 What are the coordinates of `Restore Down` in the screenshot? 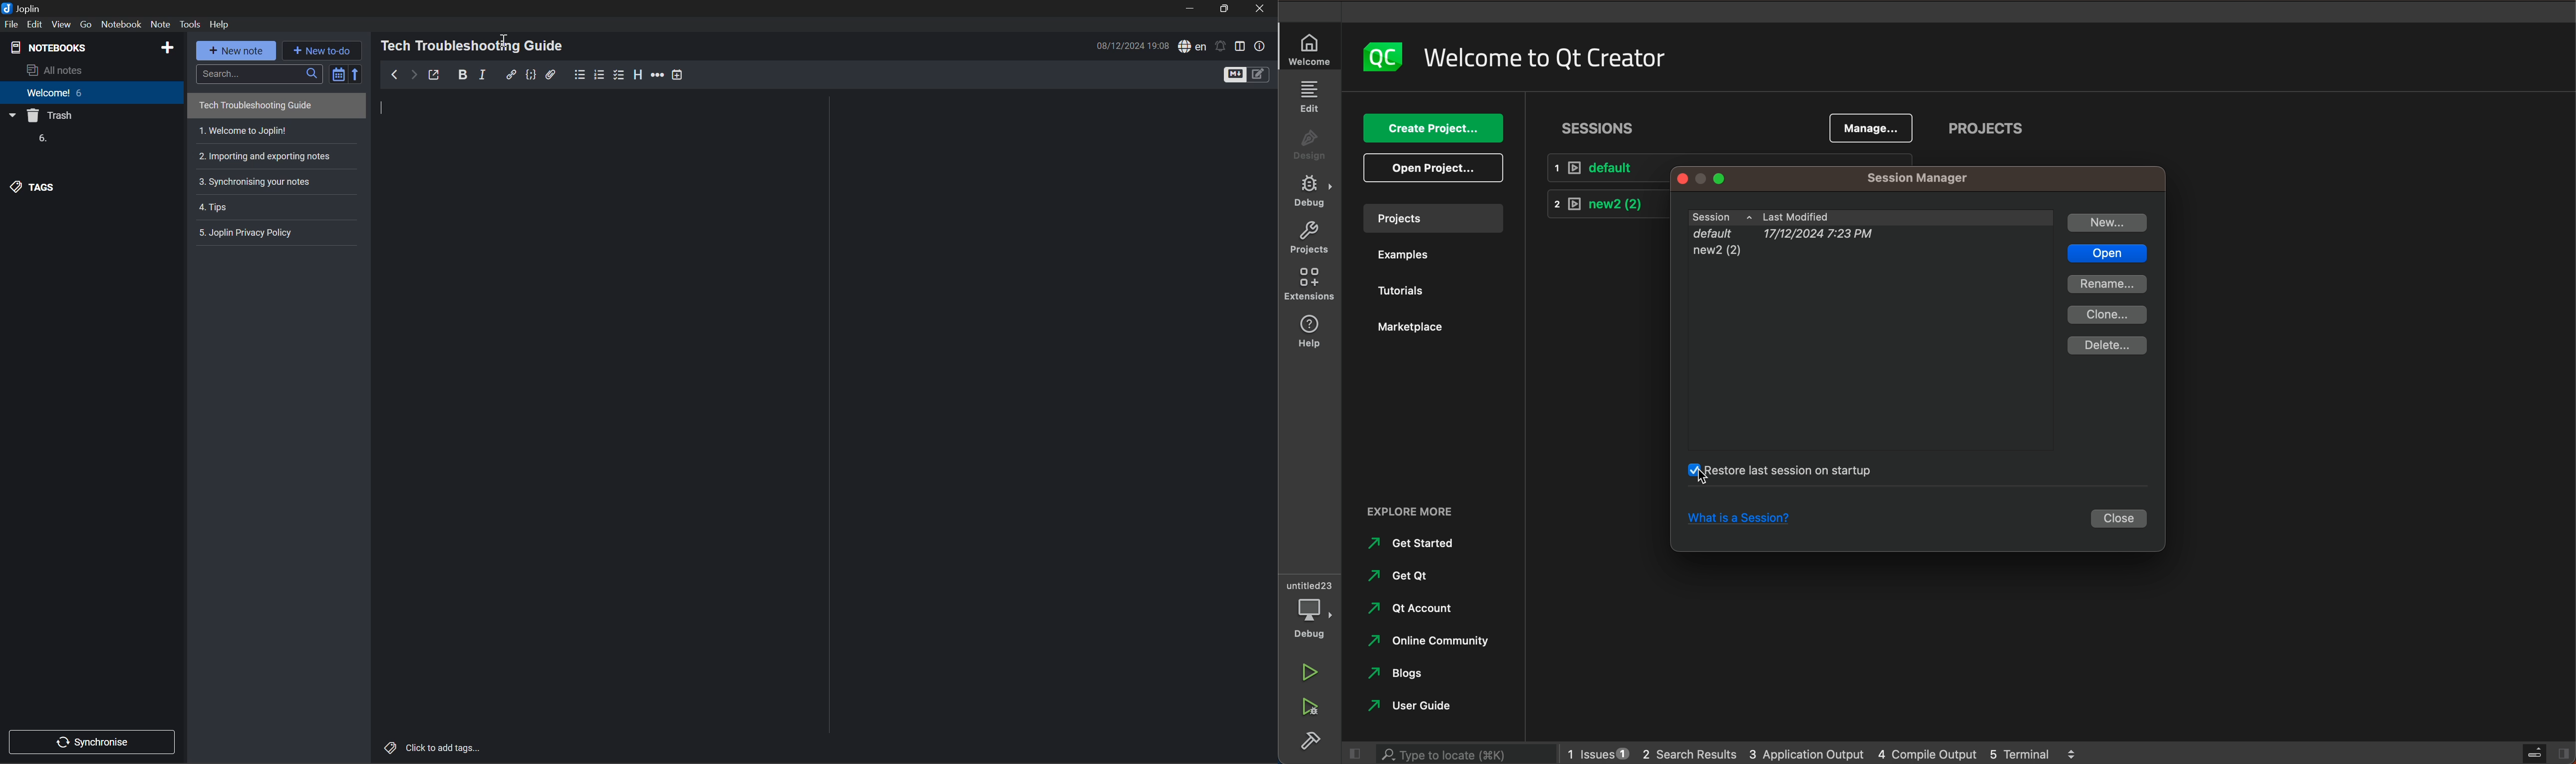 It's located at (1226, 8).